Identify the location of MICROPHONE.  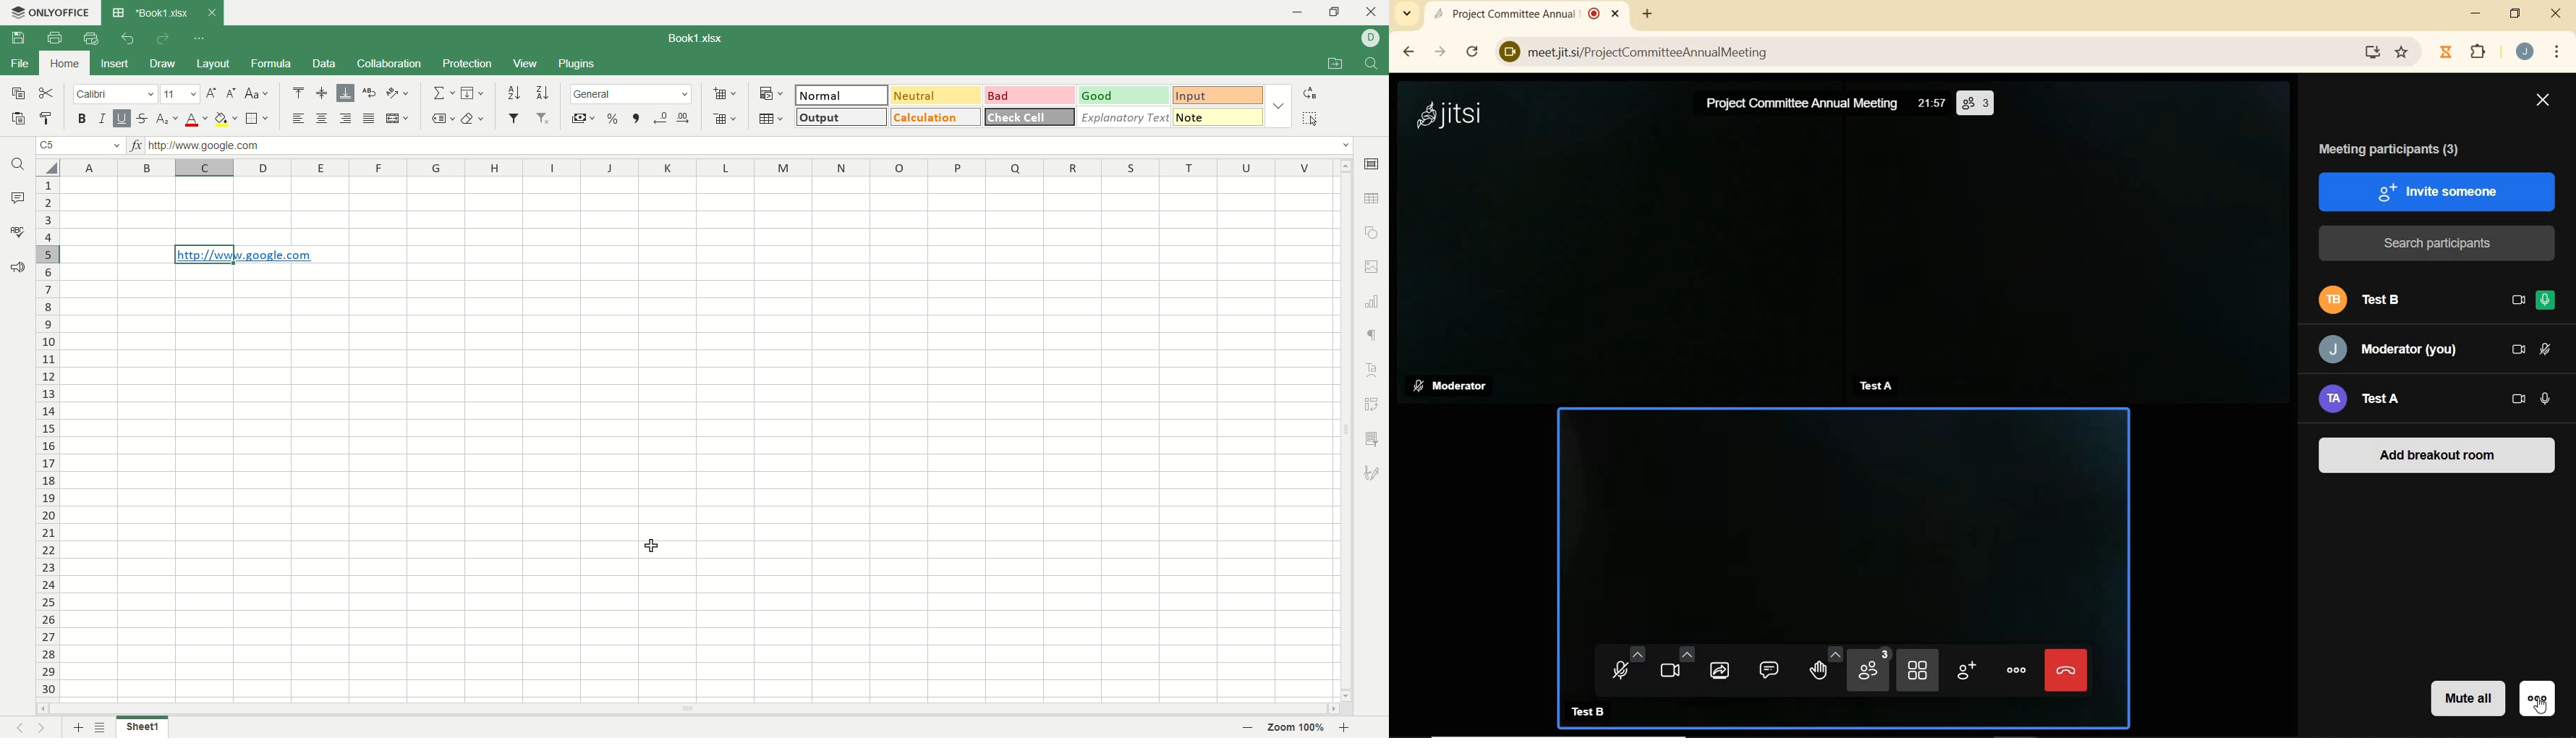
(2547, 349).